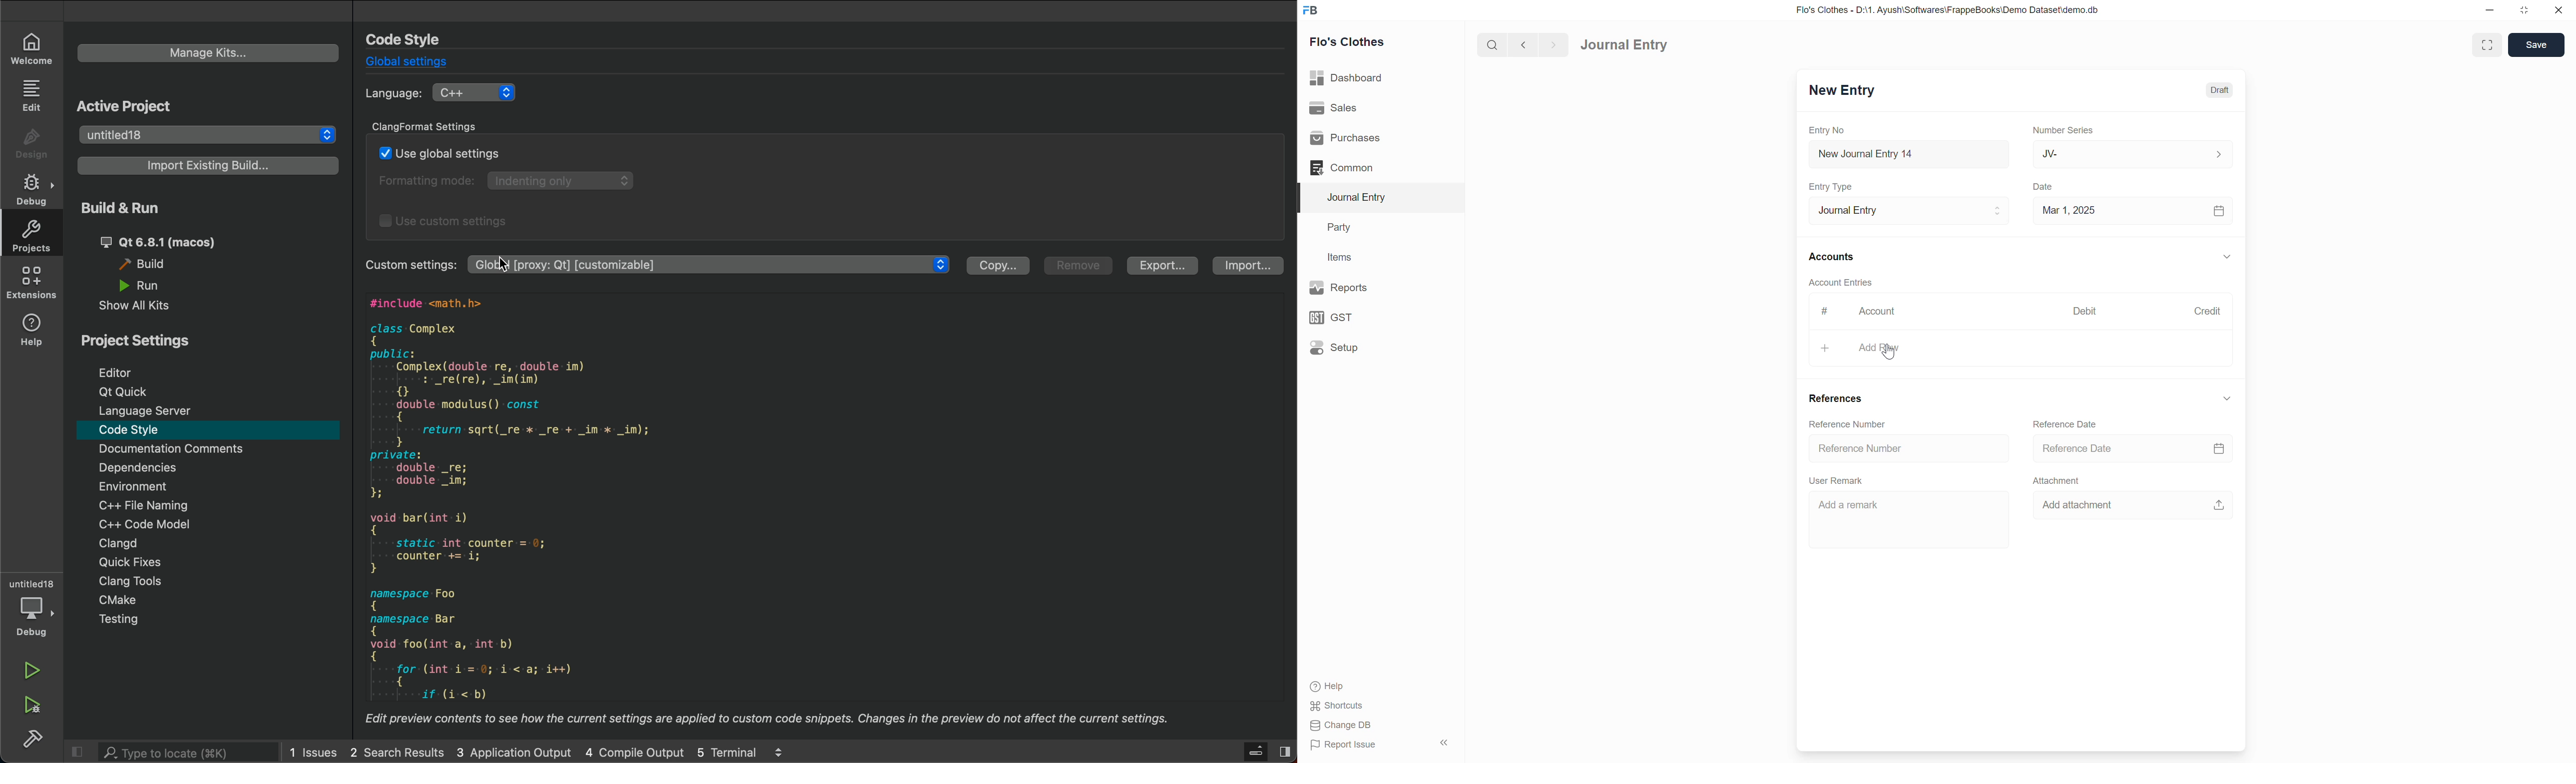  I want to click on Number Series, so click(2063, 129).